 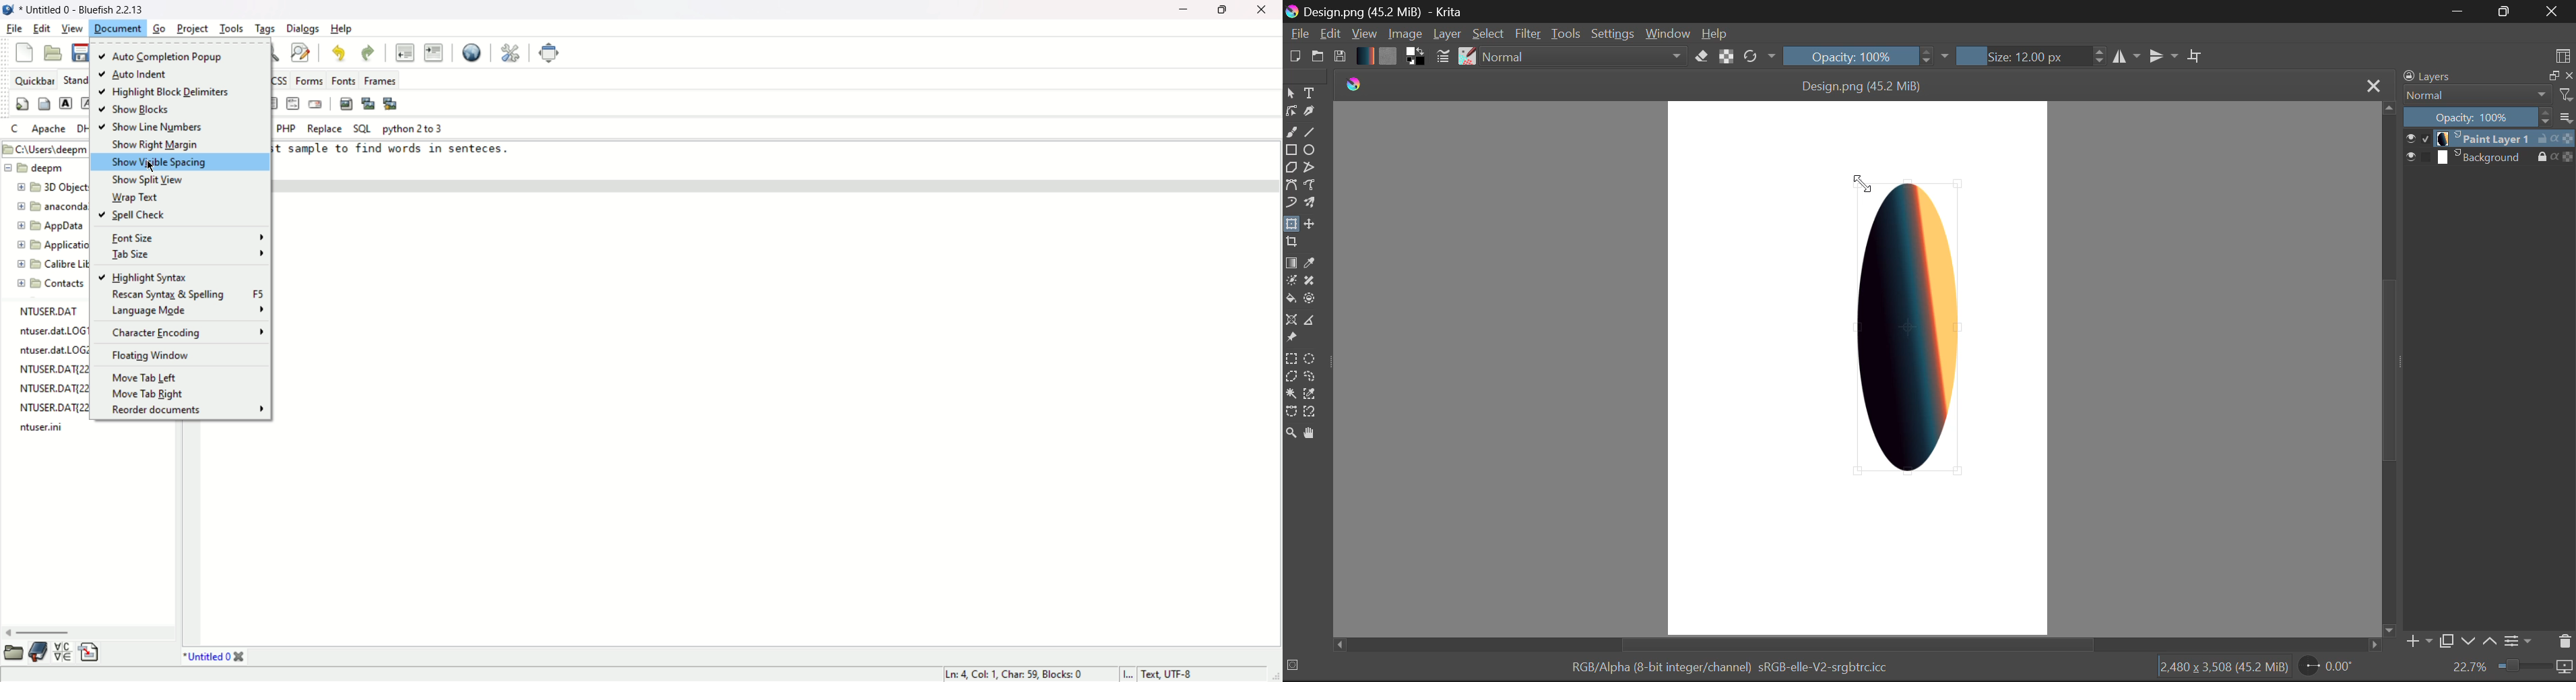 What do you see at coordinates (1566, 32) in the screenshot?
I see `Tools` at bounding box center [1566, 32].